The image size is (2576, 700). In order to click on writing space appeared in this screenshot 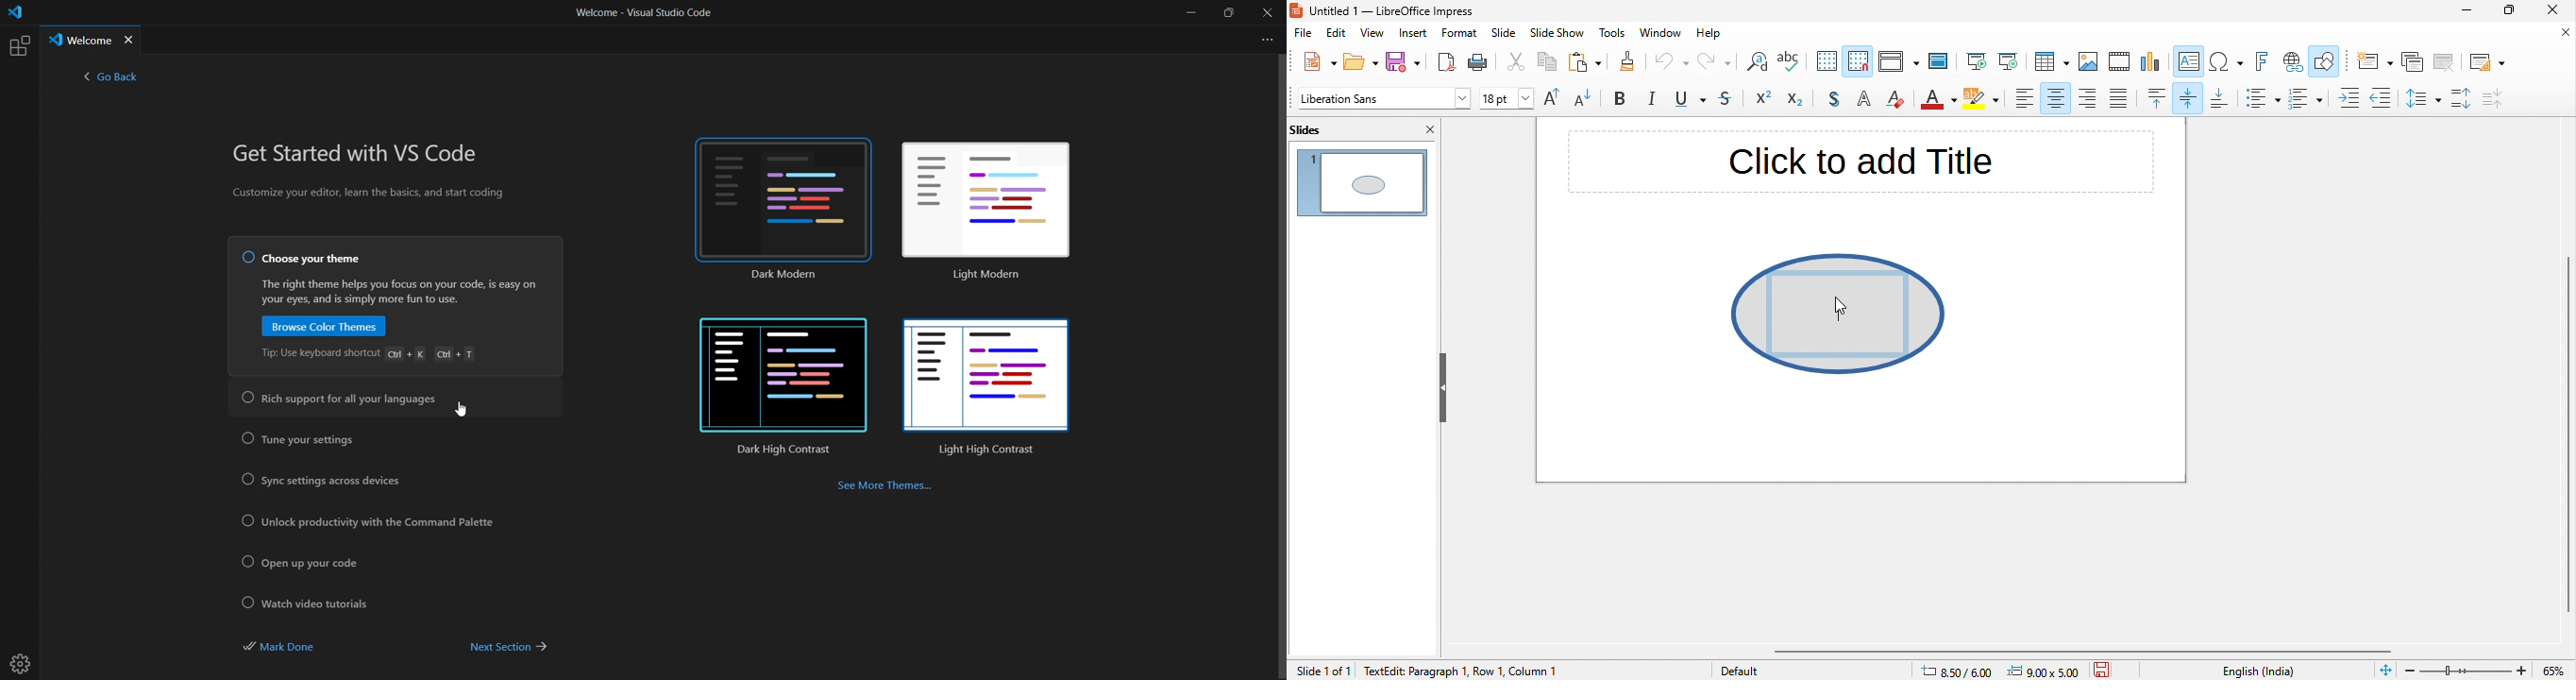, I will do `click(1839, 315)`.